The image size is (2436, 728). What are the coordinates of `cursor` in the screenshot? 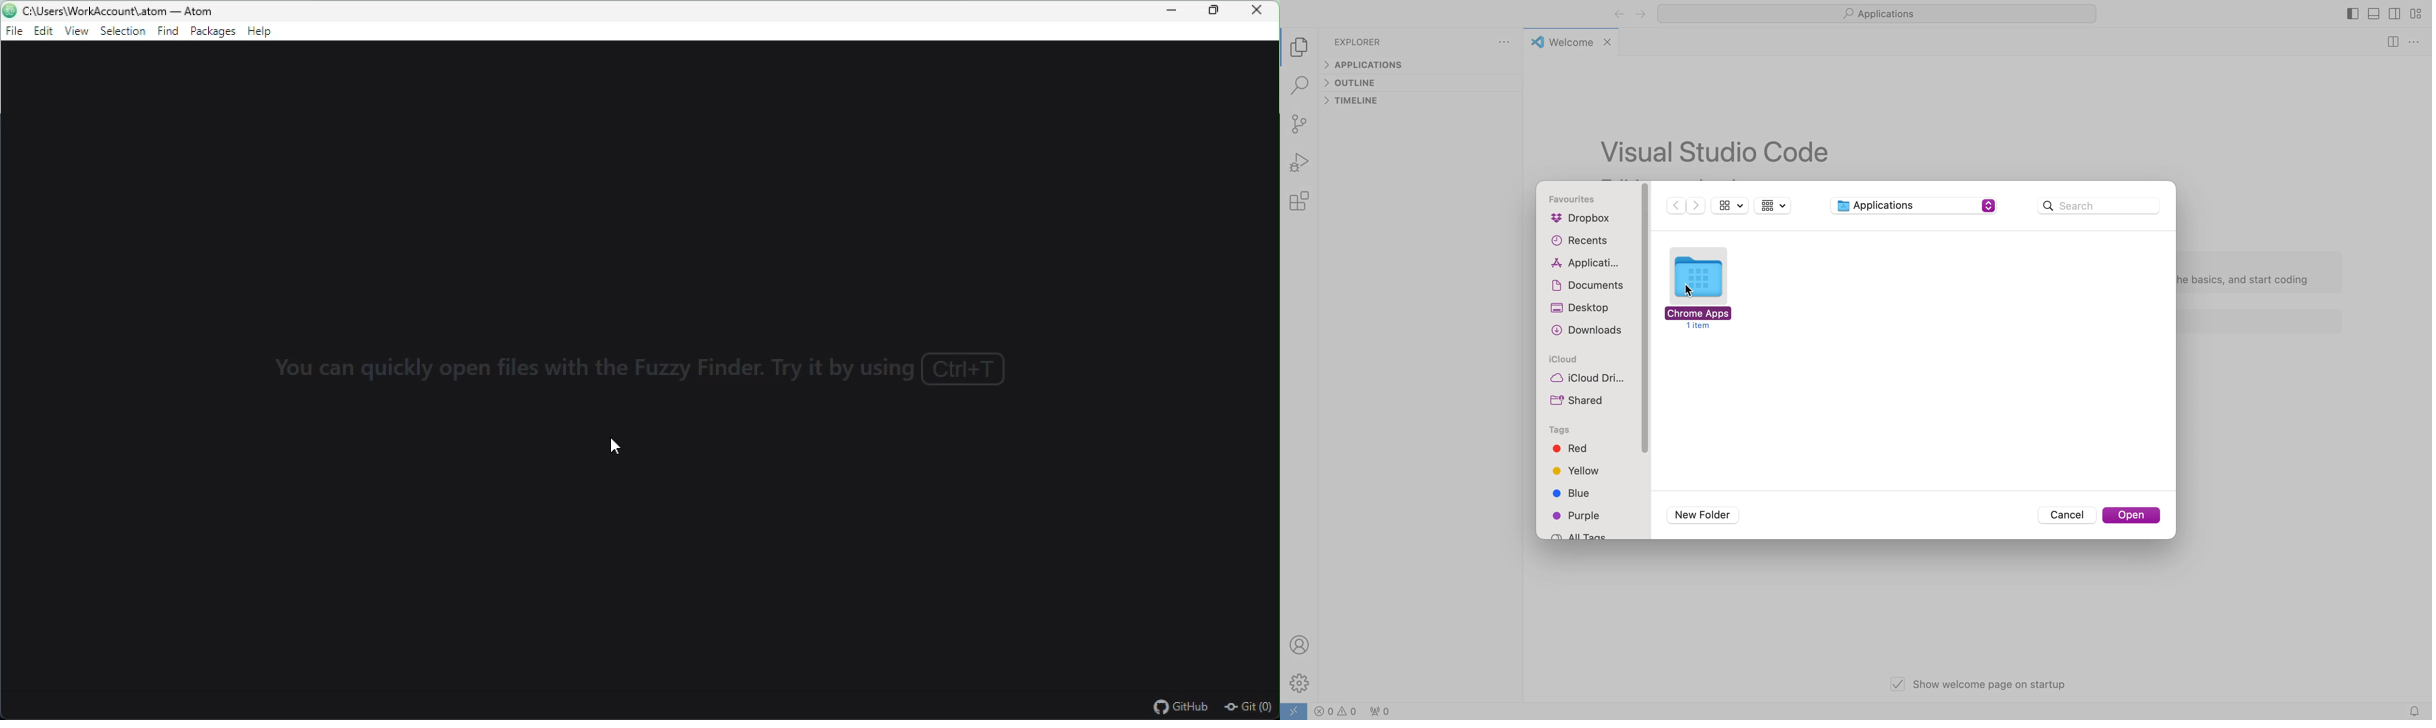 It's located at (615, 446).